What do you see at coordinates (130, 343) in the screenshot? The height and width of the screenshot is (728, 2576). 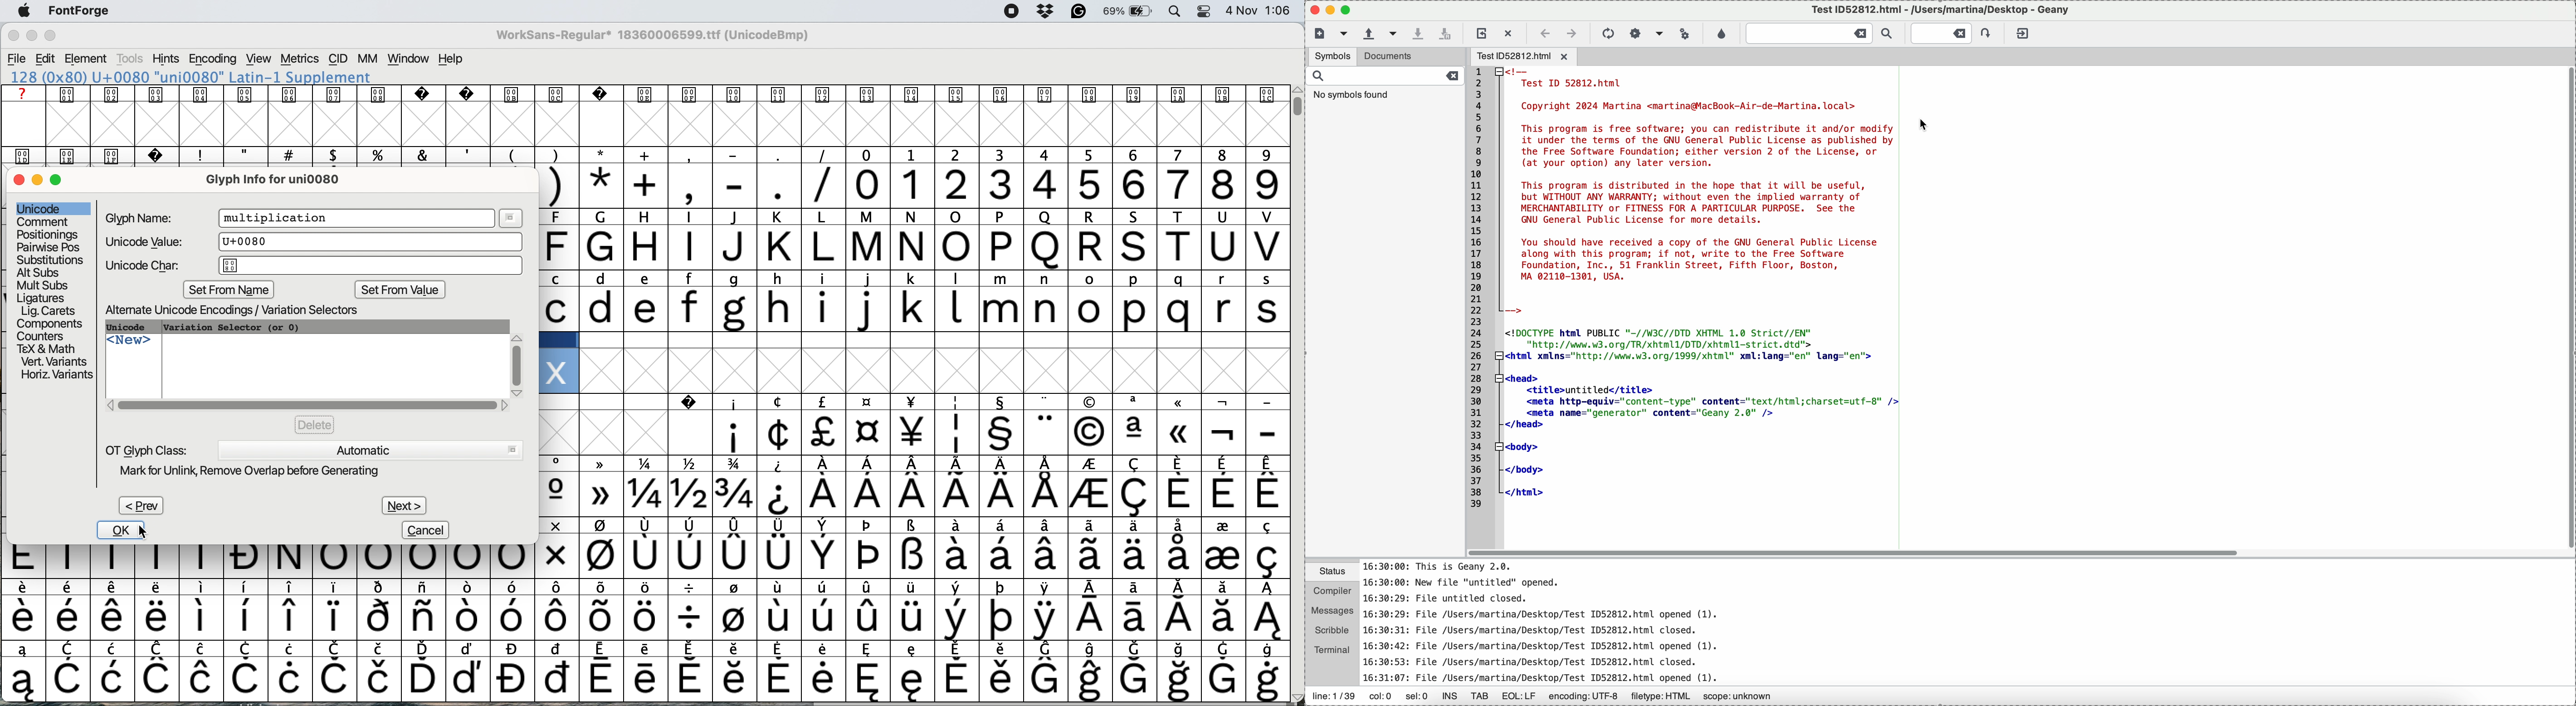 I see `new` at bounding box center [130, 343].